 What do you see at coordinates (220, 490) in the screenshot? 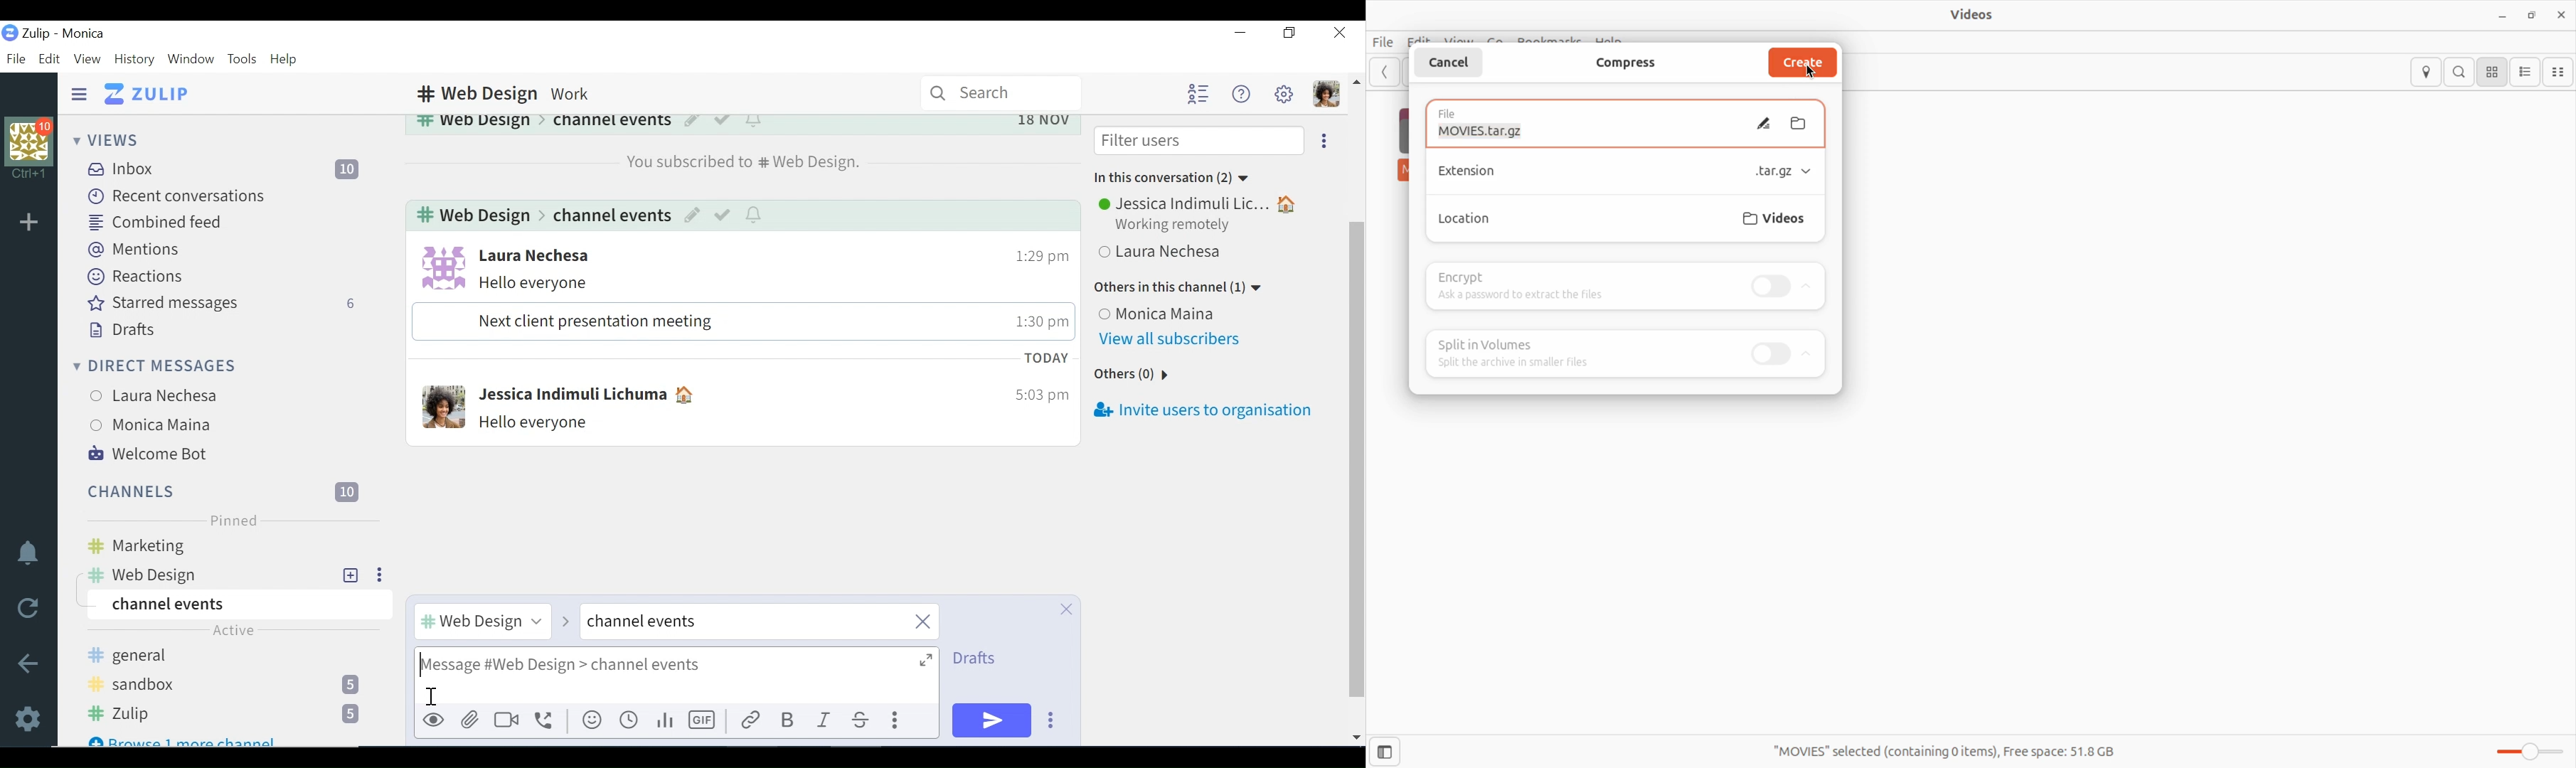
I see `Channels menu` at bounding box center [220, 490].